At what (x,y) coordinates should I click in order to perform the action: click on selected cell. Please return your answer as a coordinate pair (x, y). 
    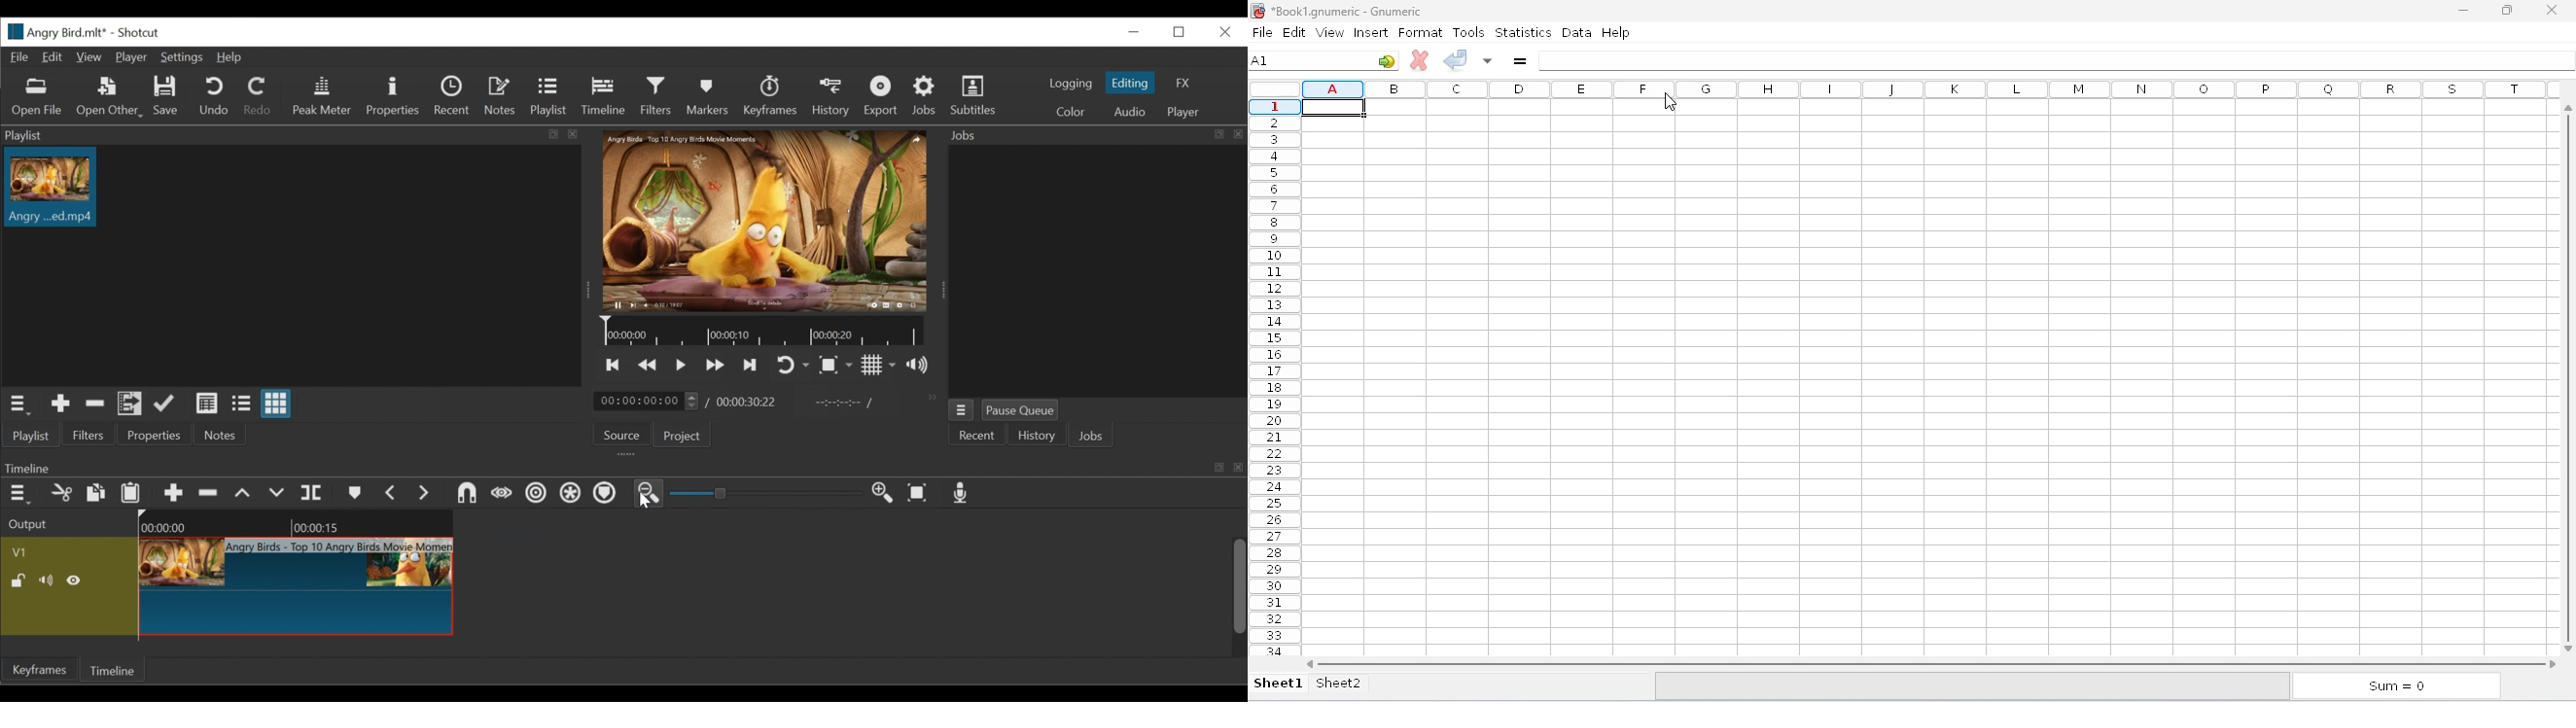
    Looking at the image, I should click on (1337, 110).